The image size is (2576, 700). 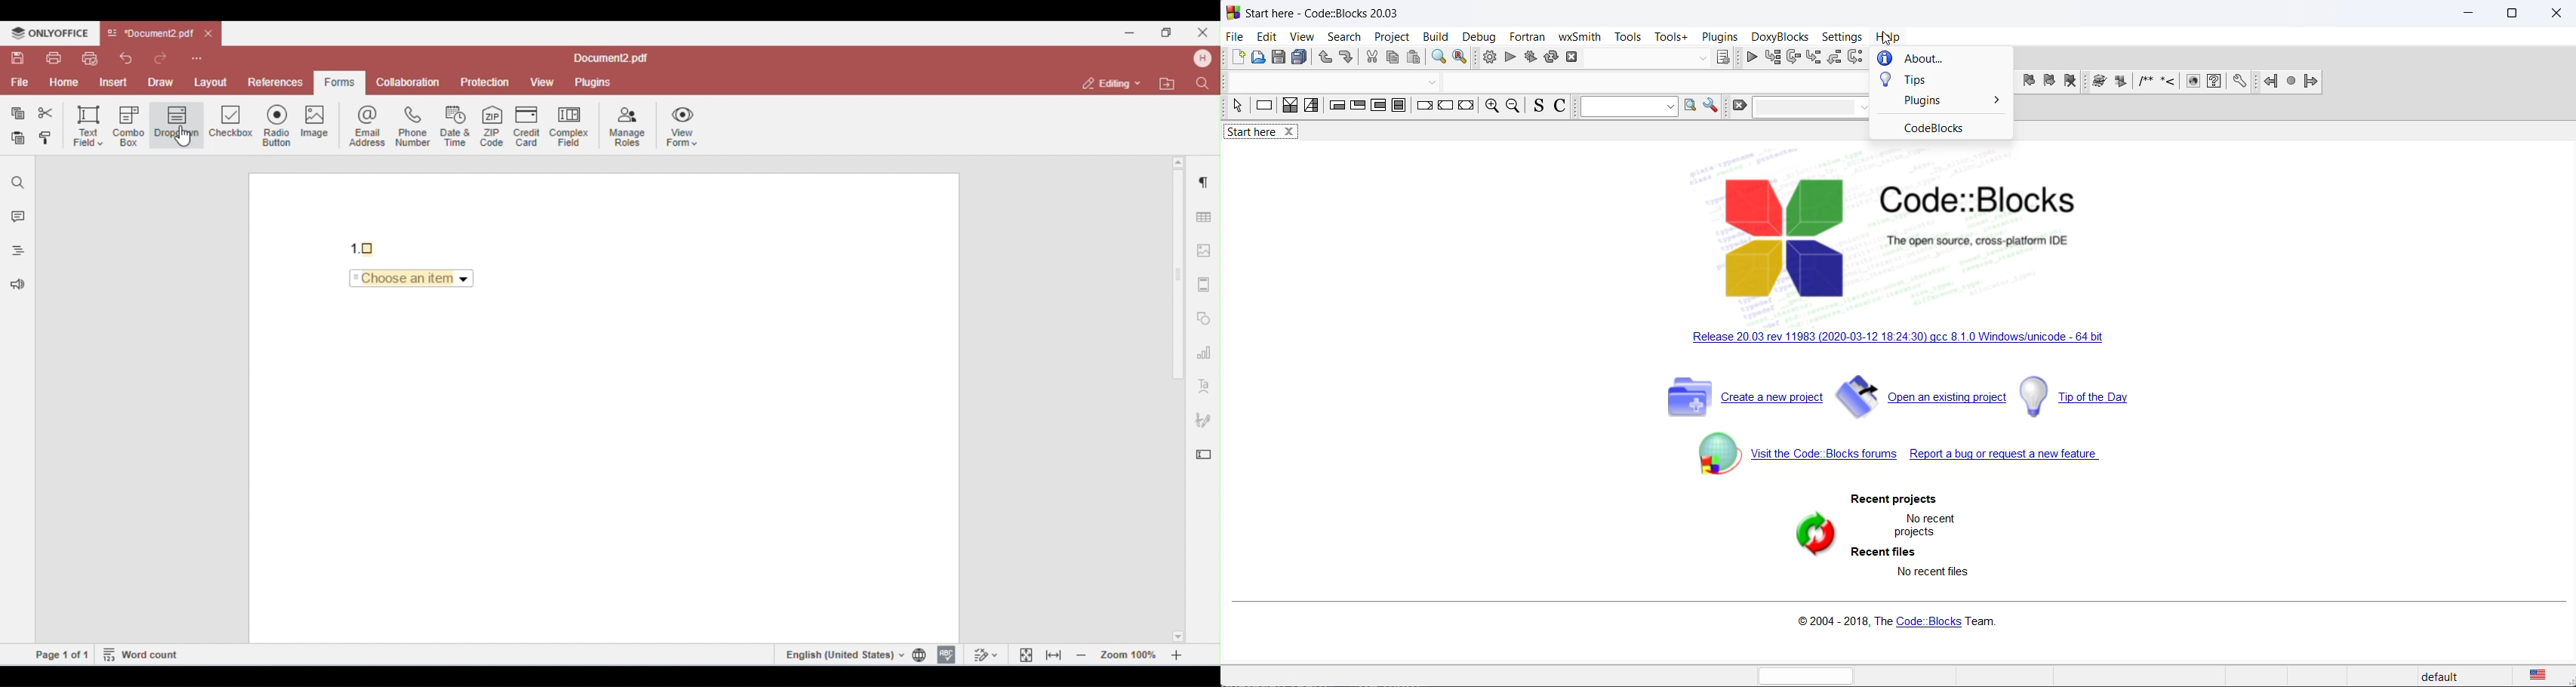 I want to click on code block forum, so click(x=1788, y=456).